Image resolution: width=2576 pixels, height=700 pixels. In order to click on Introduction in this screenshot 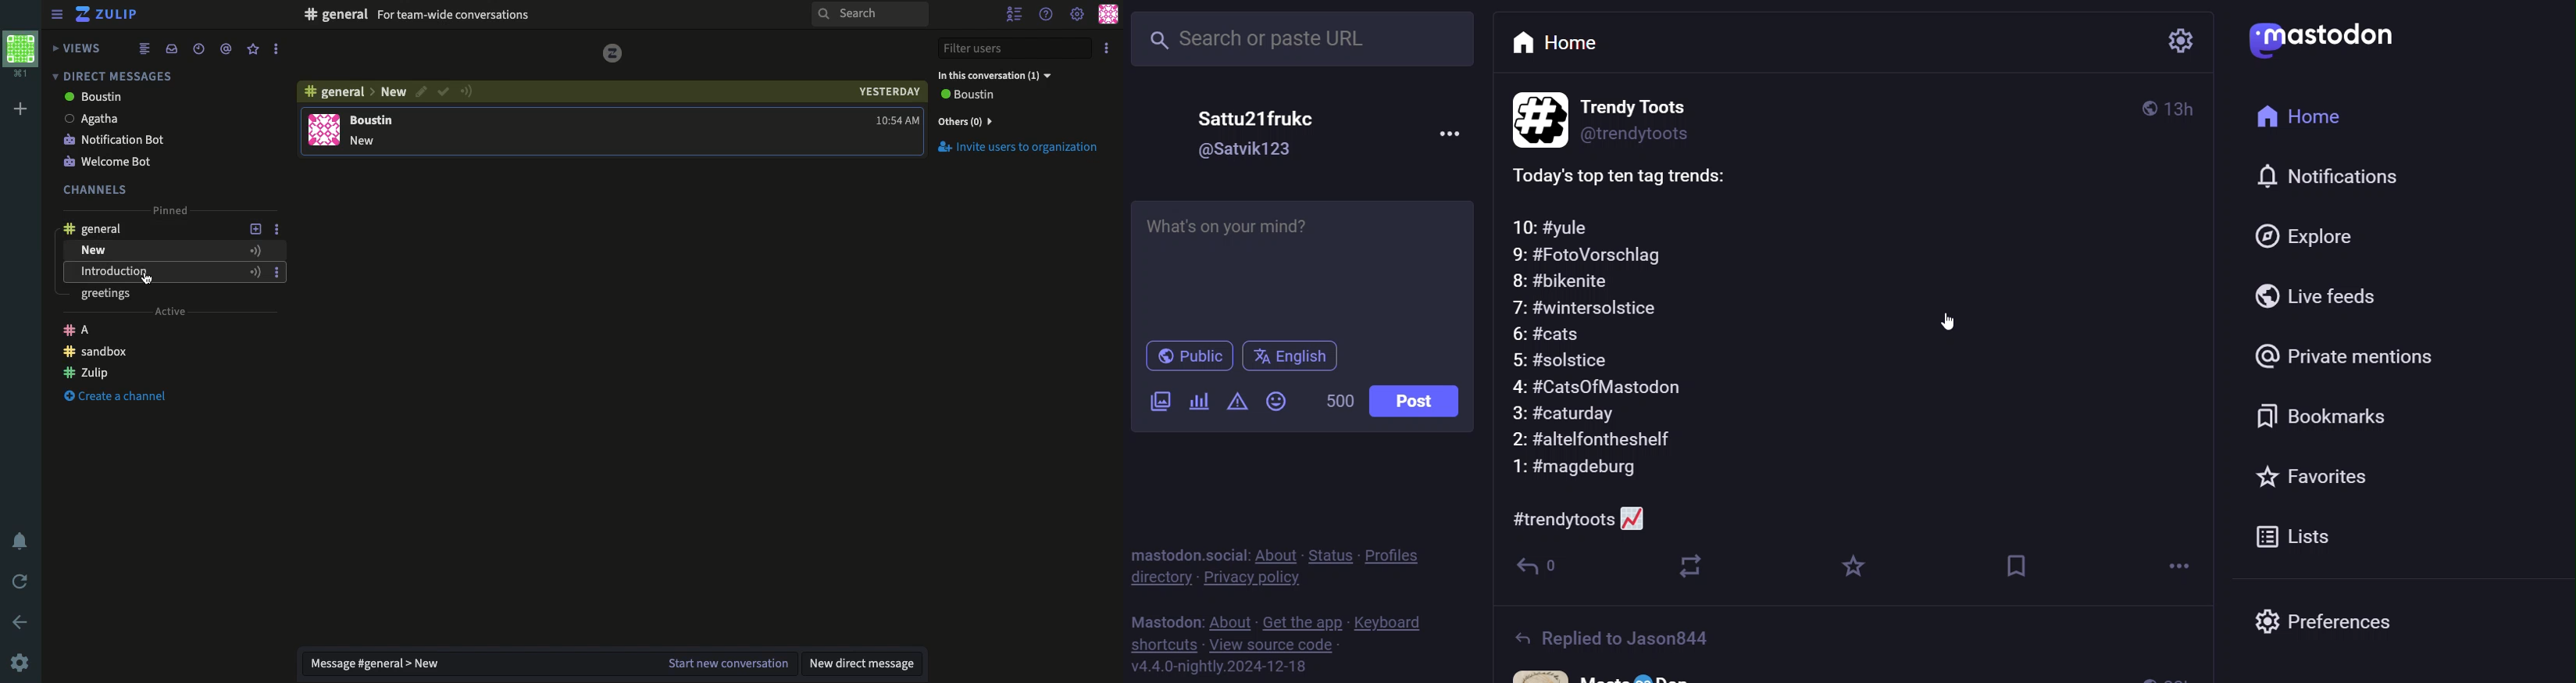, I will do `click(152, 273)`.